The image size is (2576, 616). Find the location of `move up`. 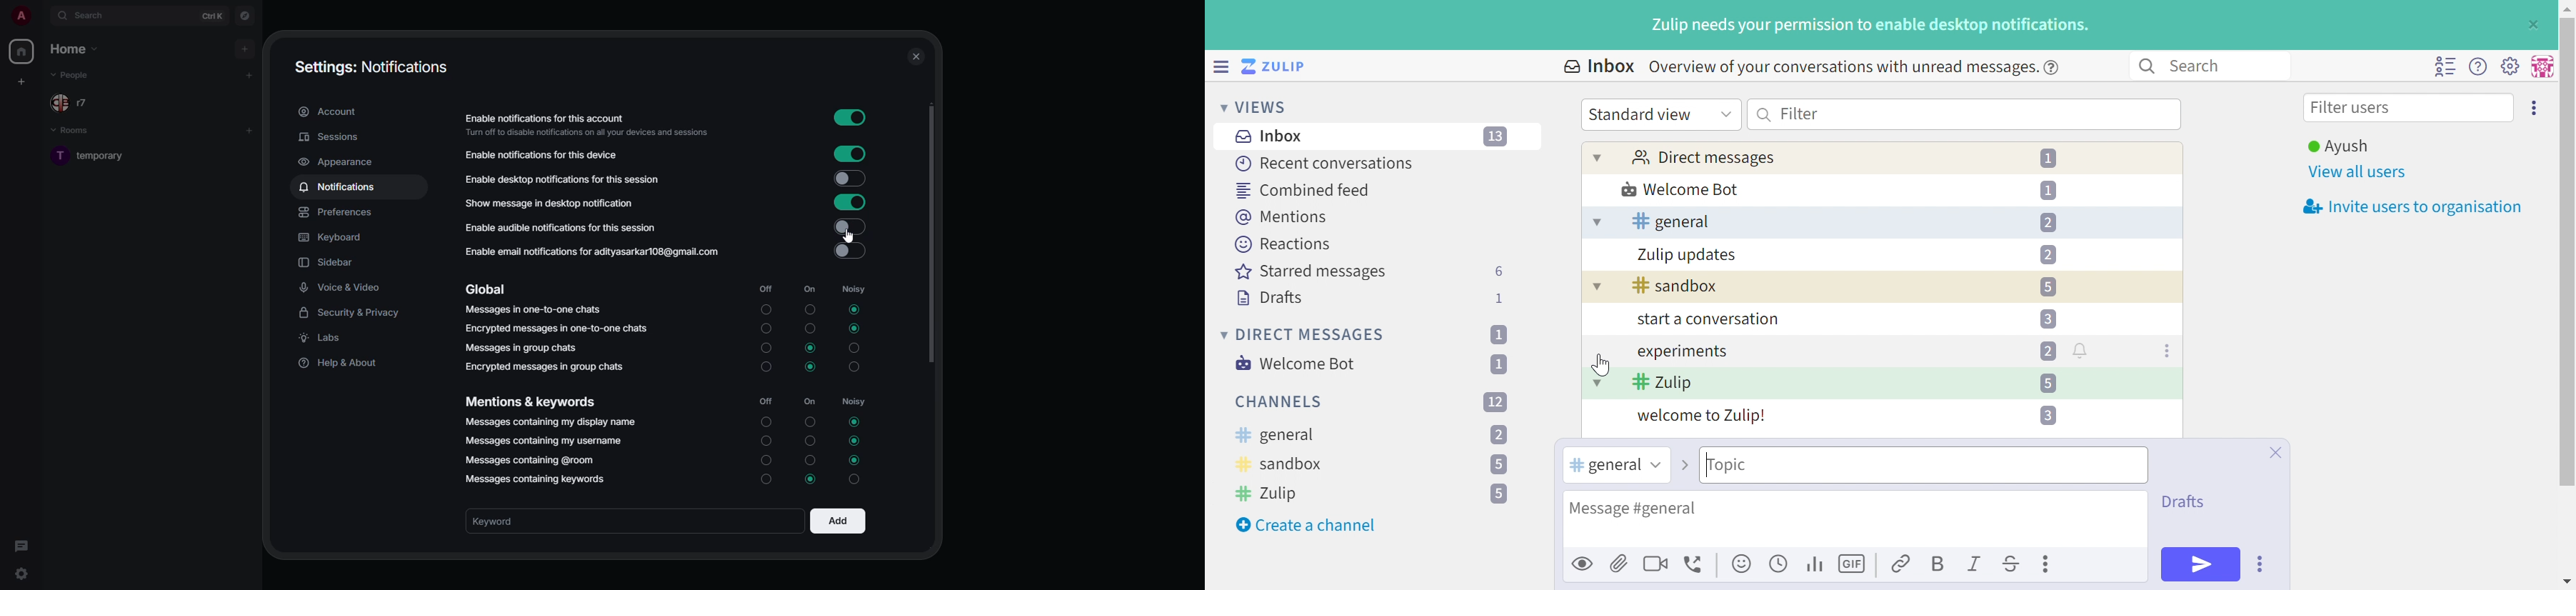

move up is located at coordinates (2566, 7).